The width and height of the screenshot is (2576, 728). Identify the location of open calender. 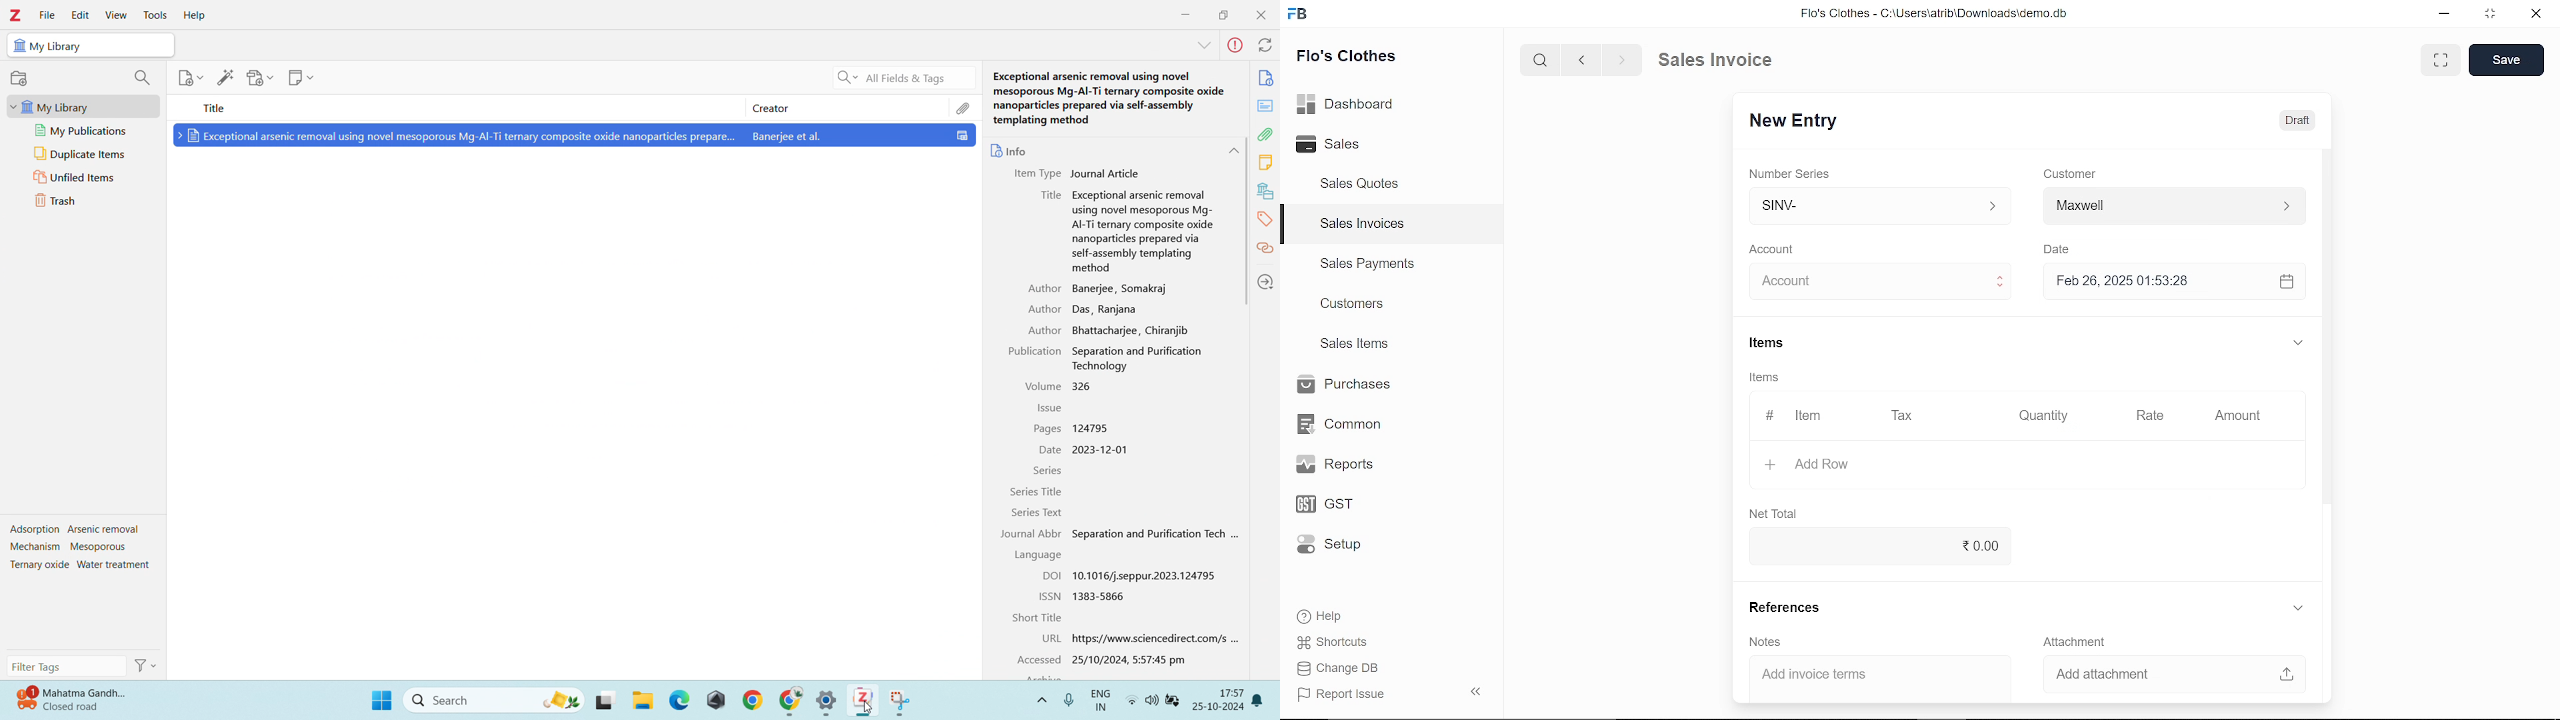
(2286, 281).